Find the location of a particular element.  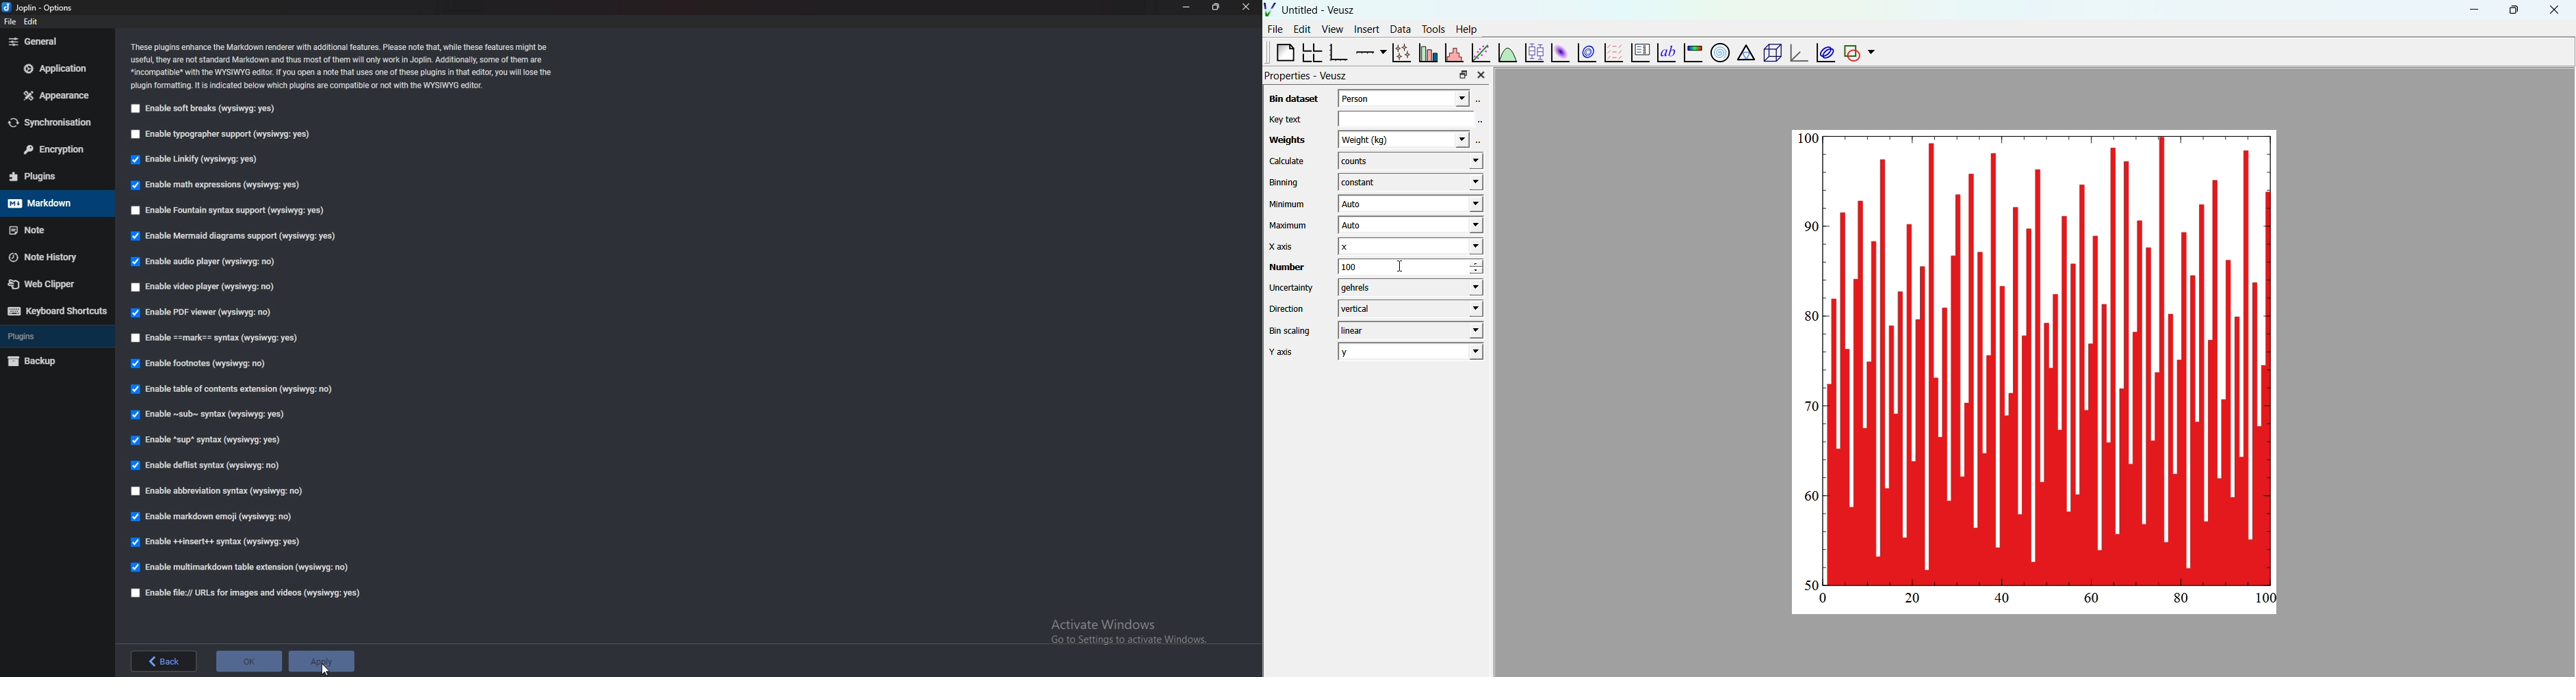

insert is located at coordinates (1364, 28).